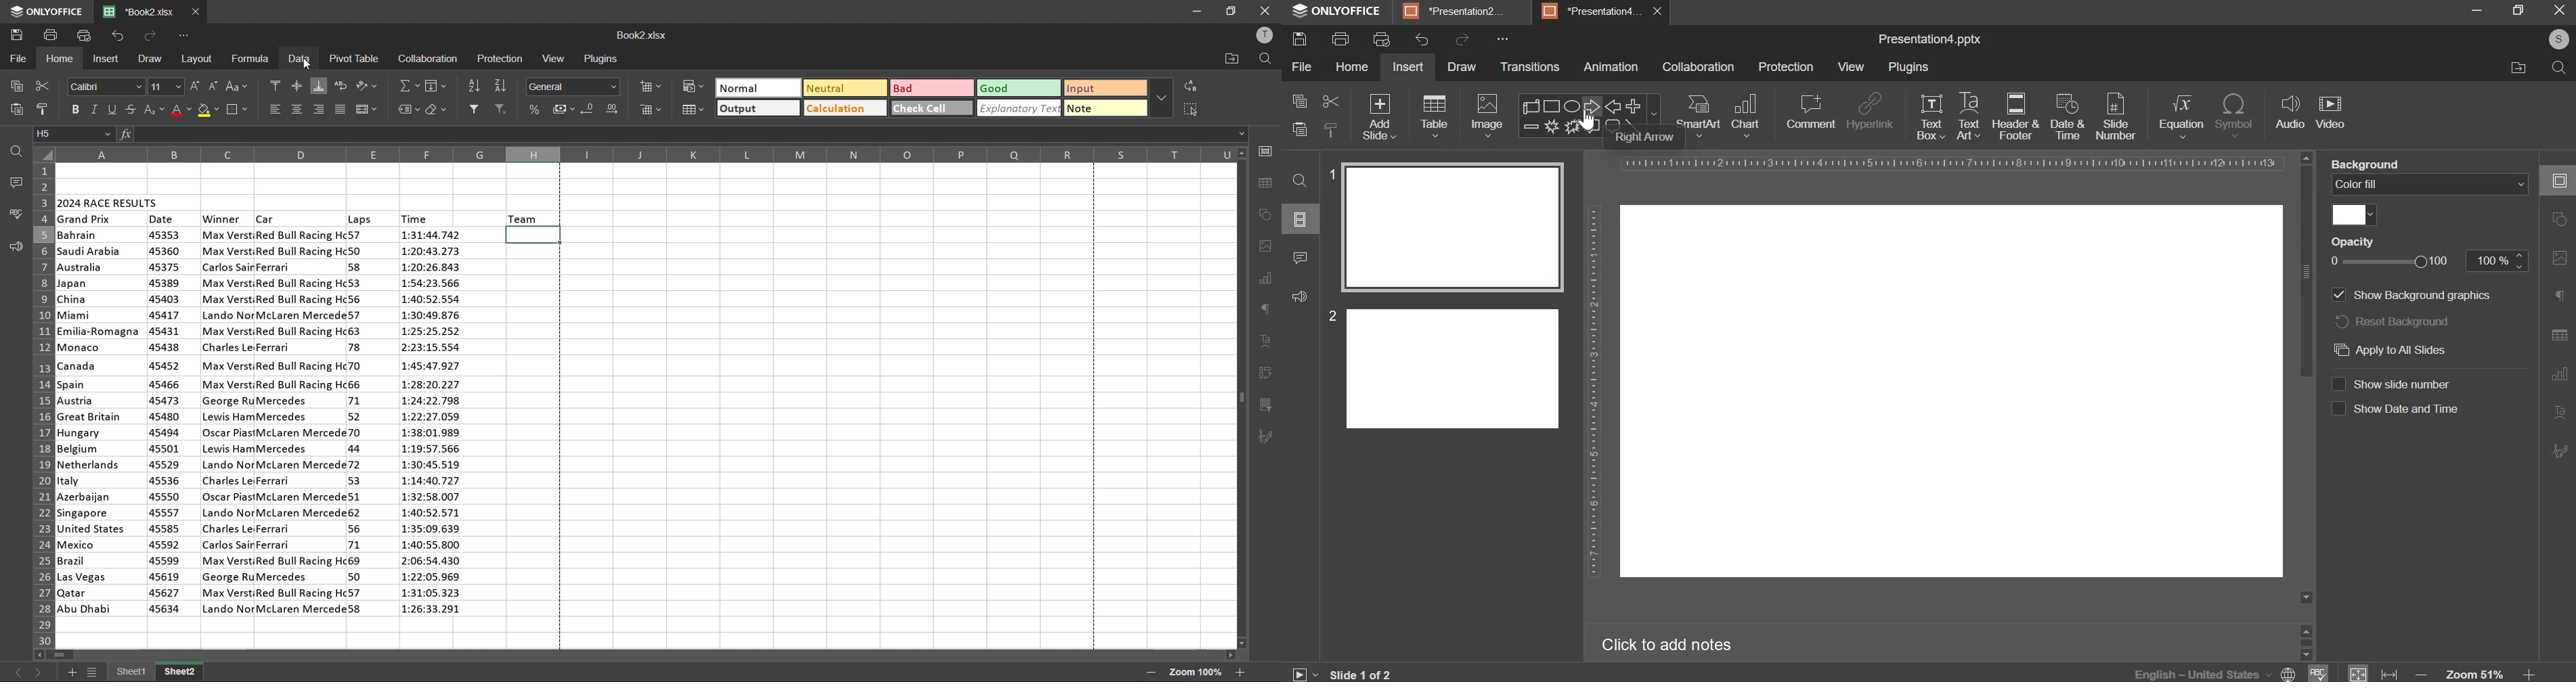  Describe the element at coordinates (1531, 68) in the screenshot. I see `transitions` at that location.